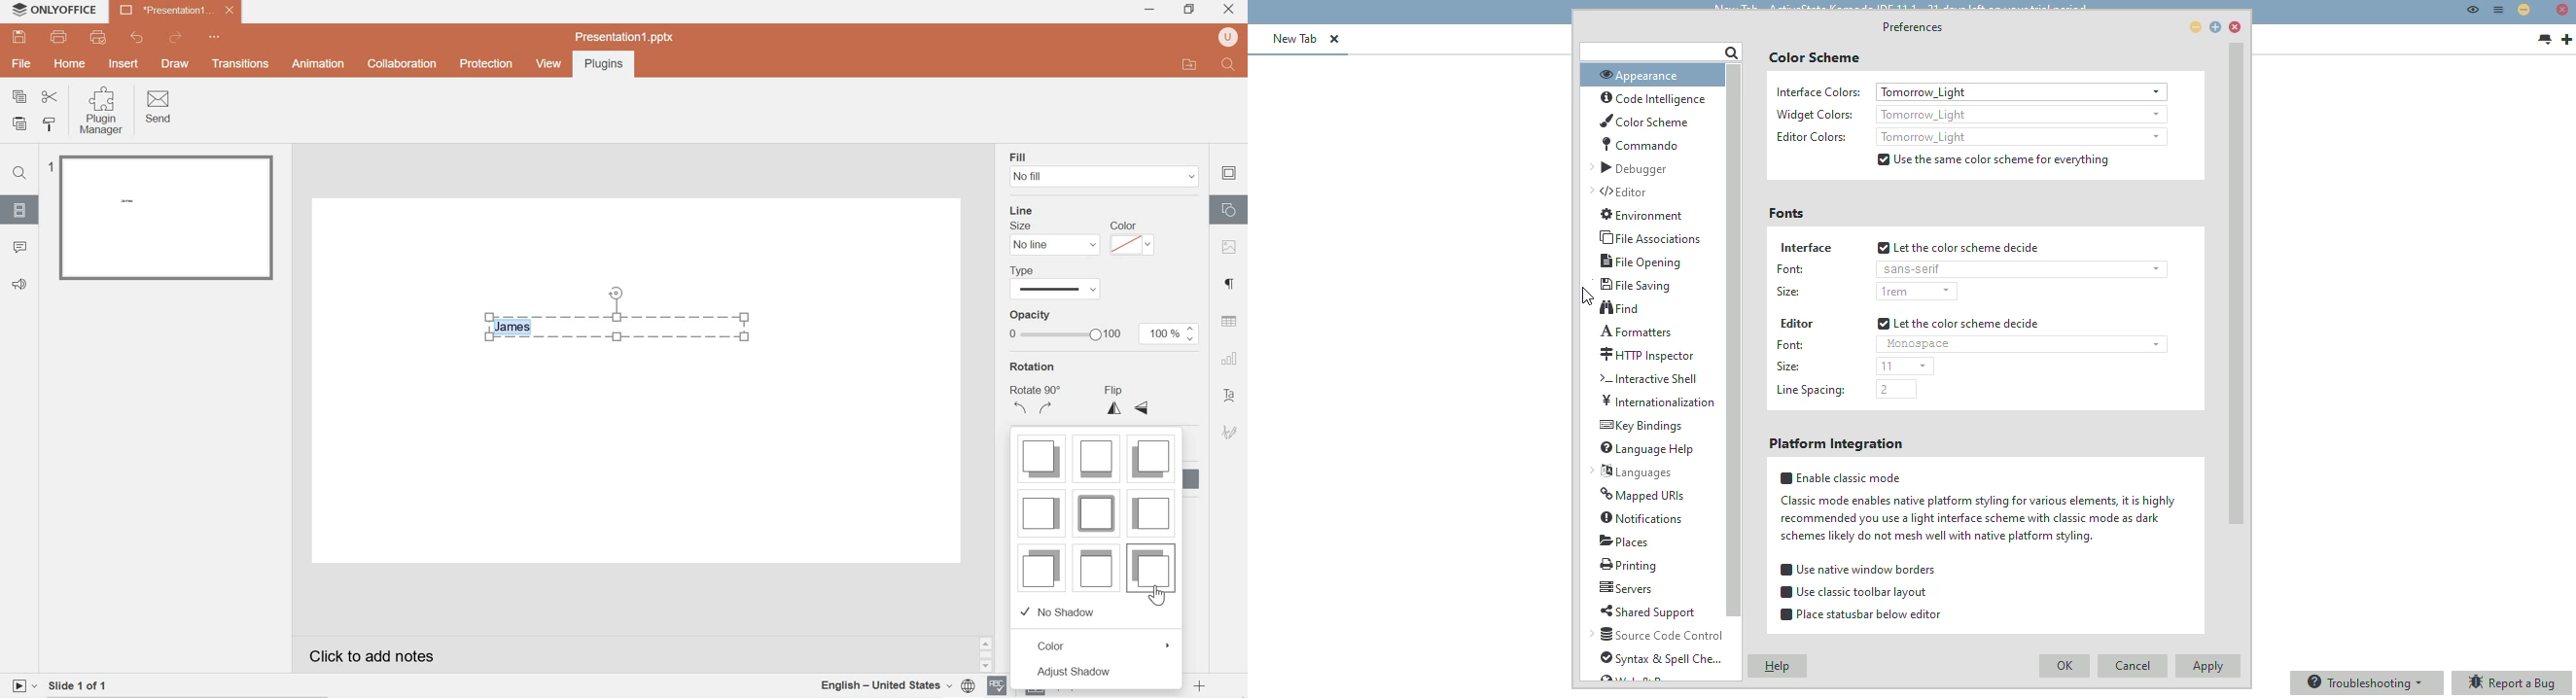 The height and width of the screenshot is (700, 2576). Describe the element at coordinates (23, 685) in the screenshot. I see `play slide` at that location.